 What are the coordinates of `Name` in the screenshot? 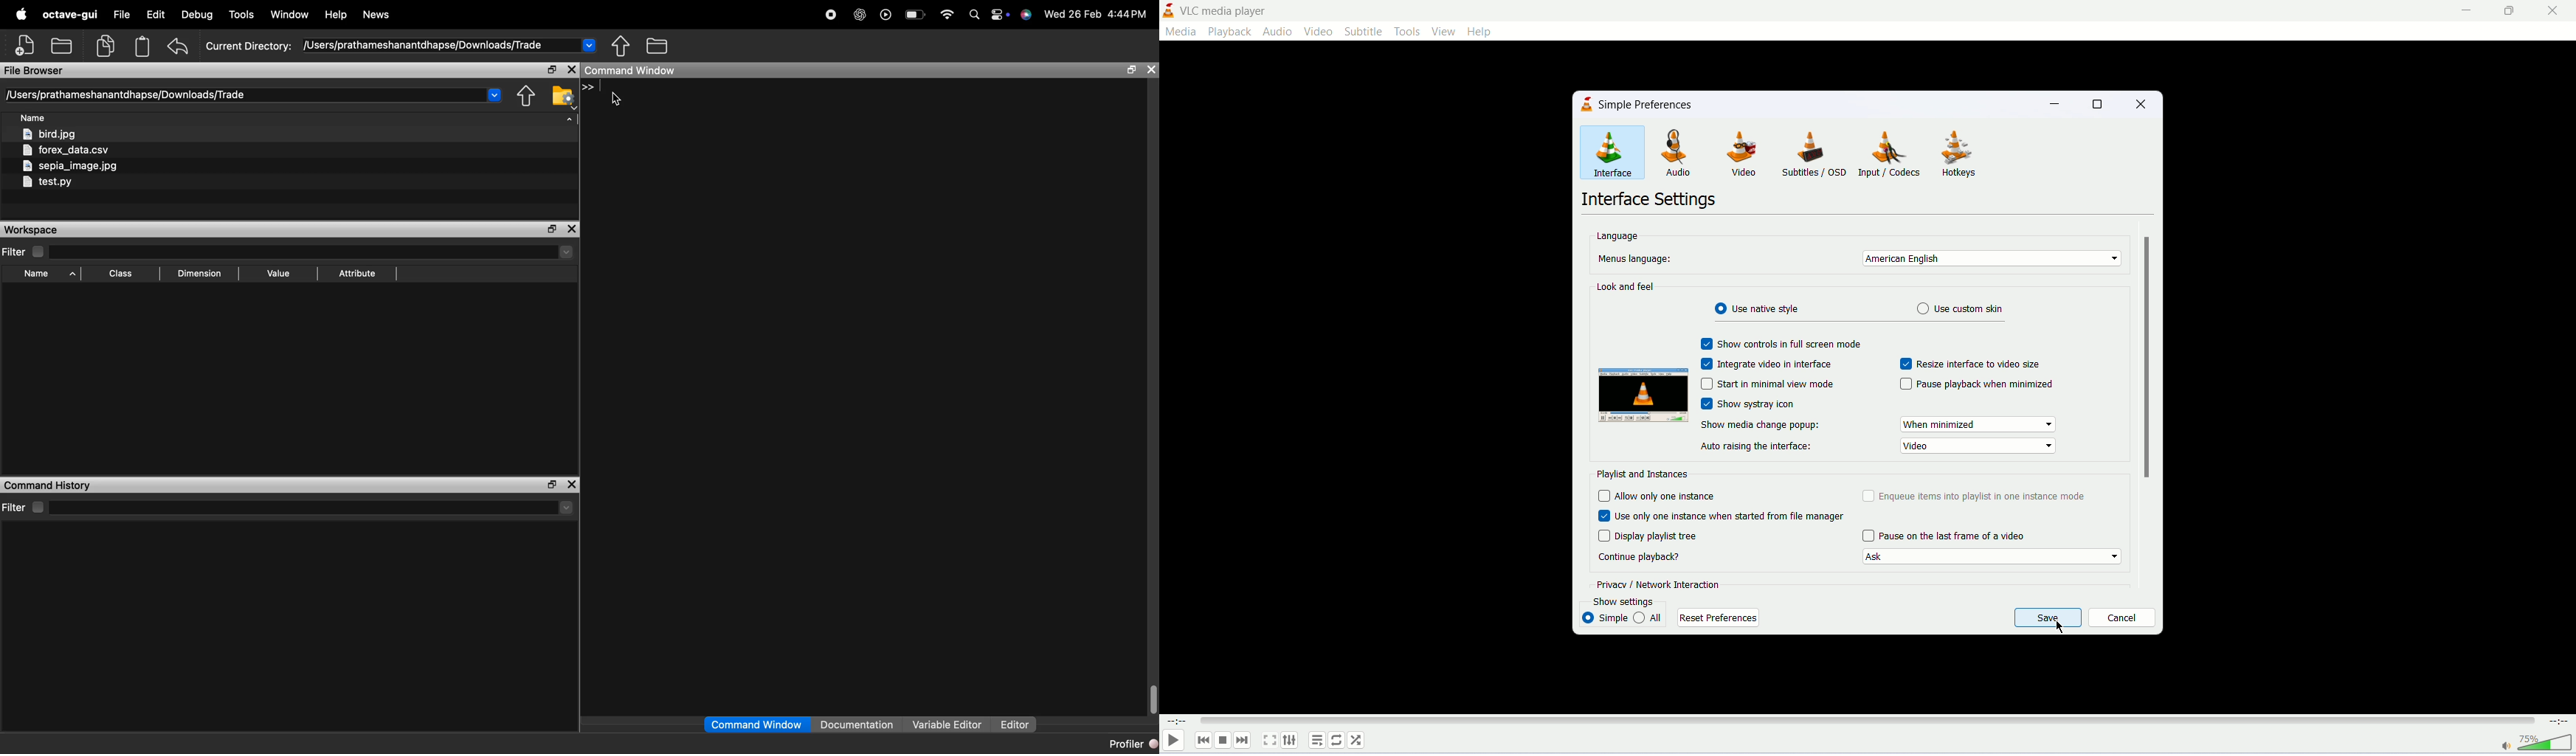 It's located at (33, 117).